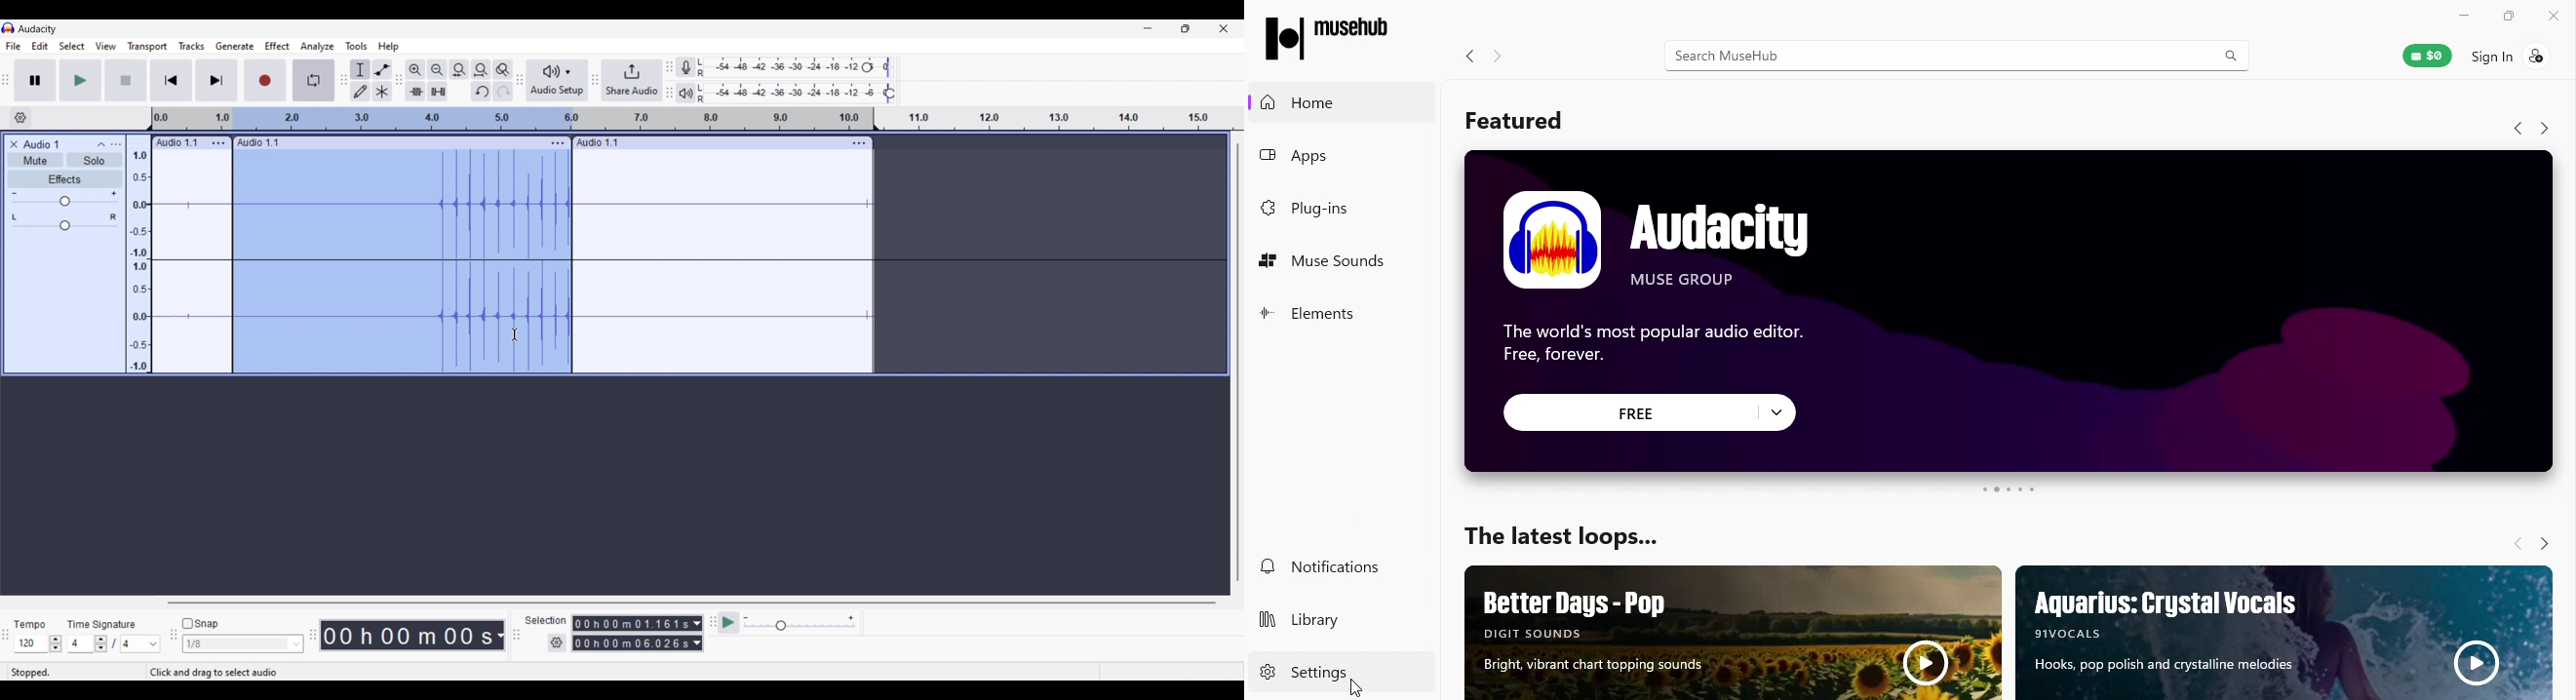 Image resolution: width=2576 pixels, height=700 pixels. Describe the element at coordinates (382, 91) in the screenshot. I see `Multi-tool` at that location.